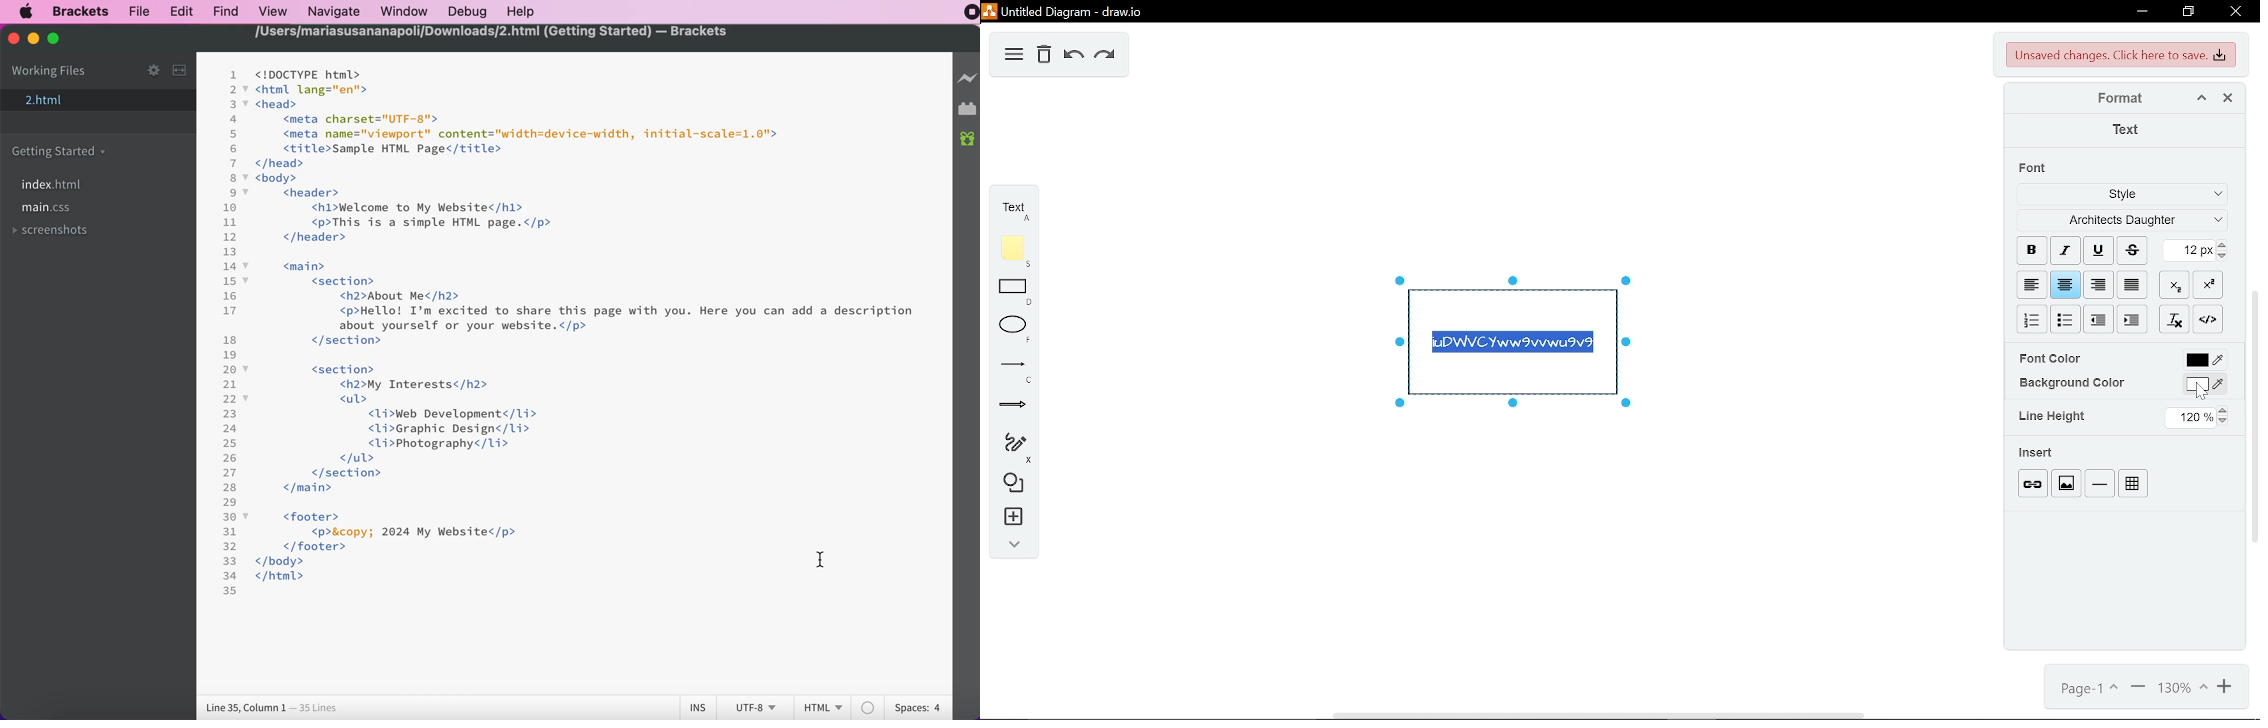  Describe the element at coordinates (492, 31) in the screenshot. I see `/Users/mariasusananapoli/Downloads/2.html (Getting Started) — Brackets` at that location.